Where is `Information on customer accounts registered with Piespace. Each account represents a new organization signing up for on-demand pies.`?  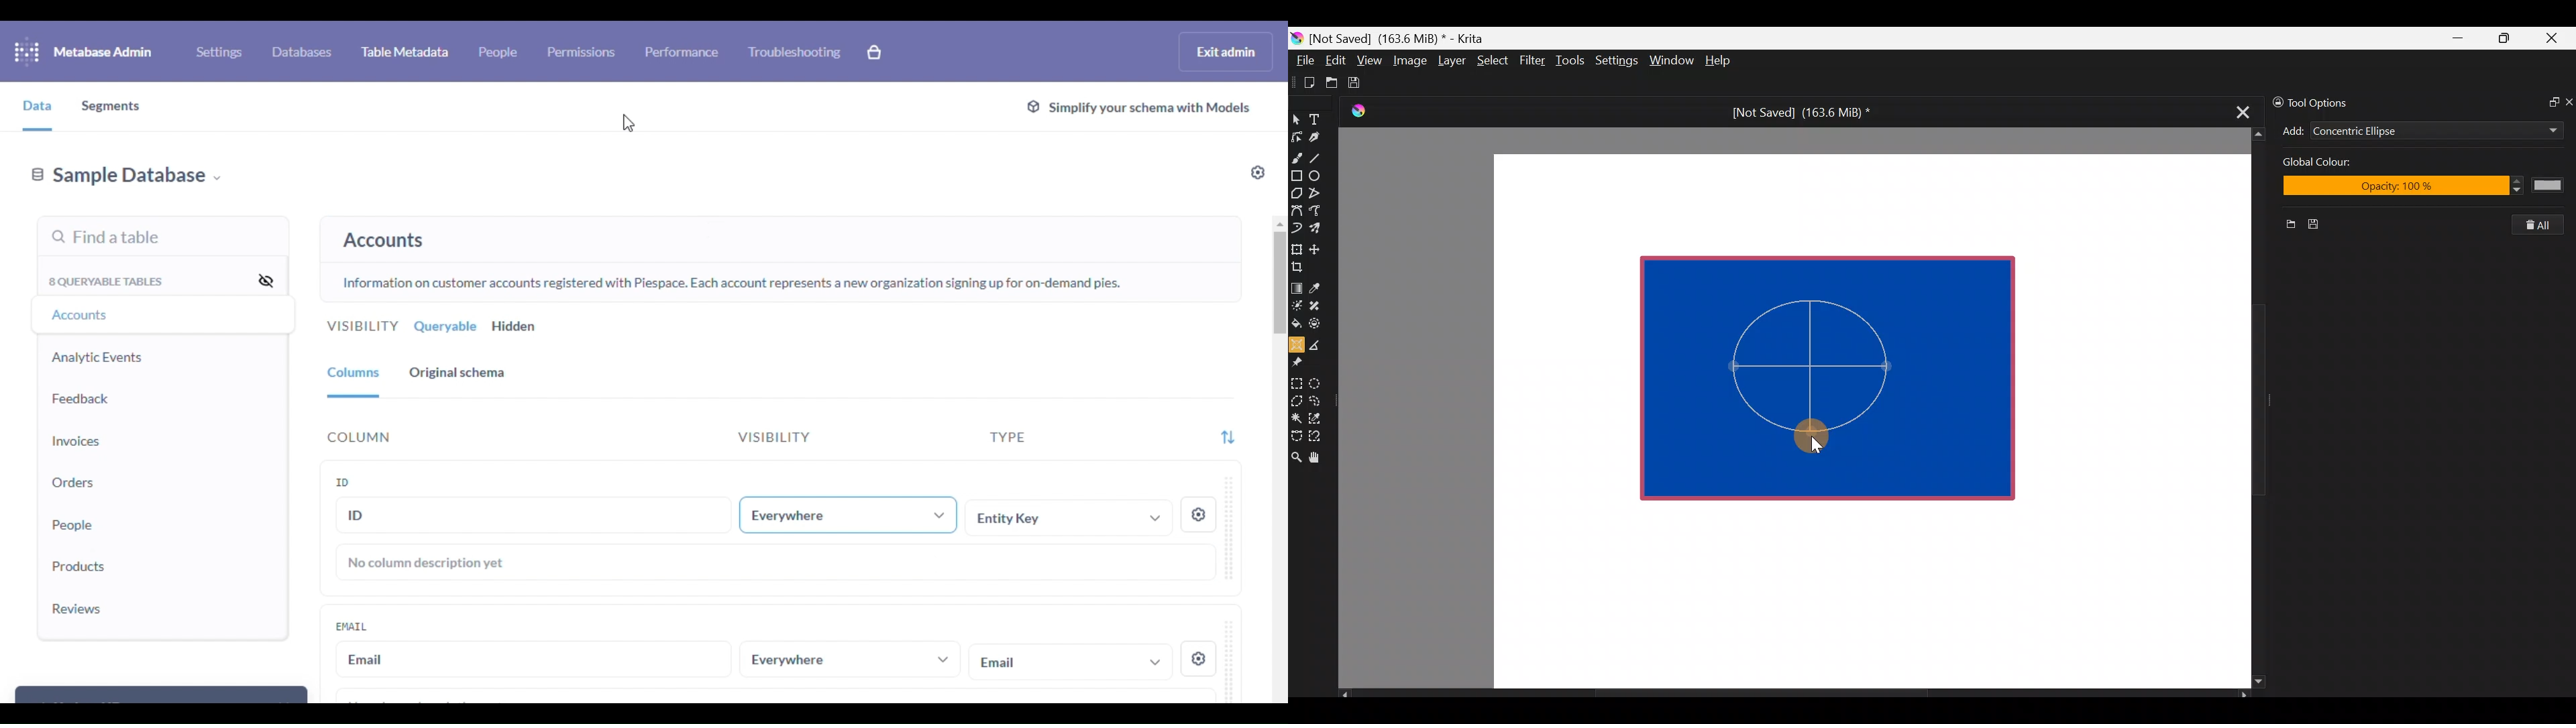 Information on customer accounts registered with Piespace. Each account represents a new organization signing up for on-demand pies. is located at coordinates (731, 284).